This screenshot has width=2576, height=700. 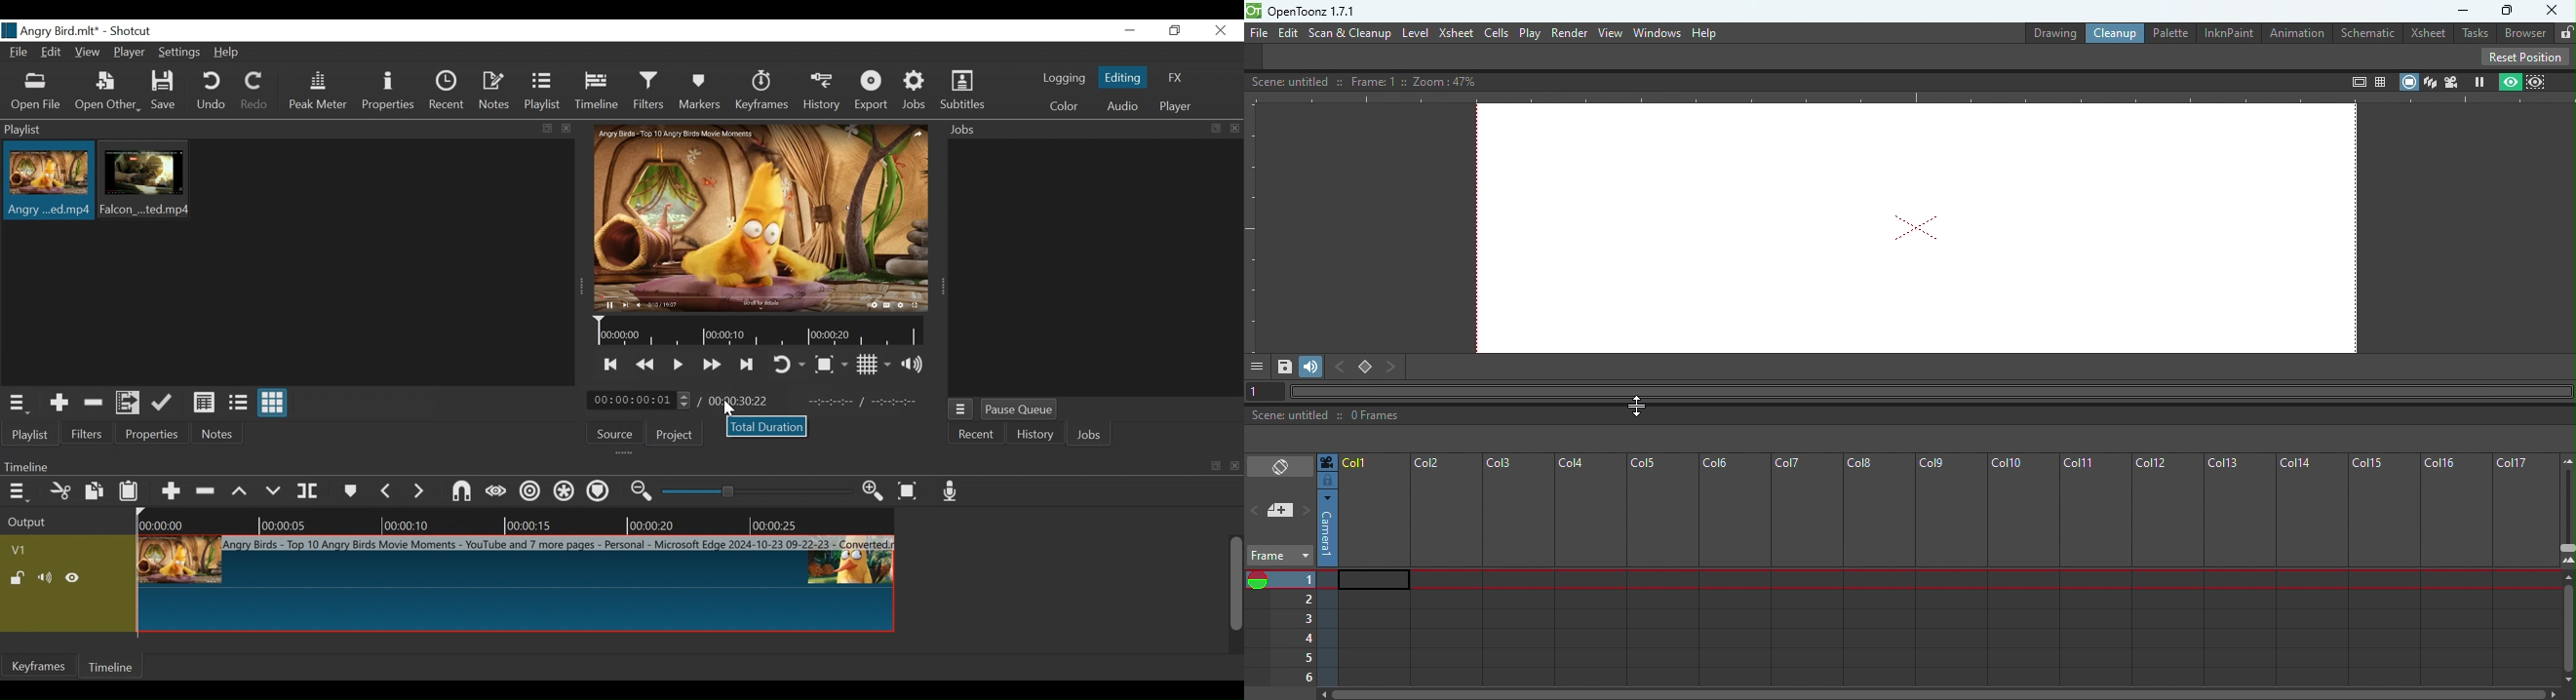 I want to click on Zoom timeline in, so click(x=876, y=491).